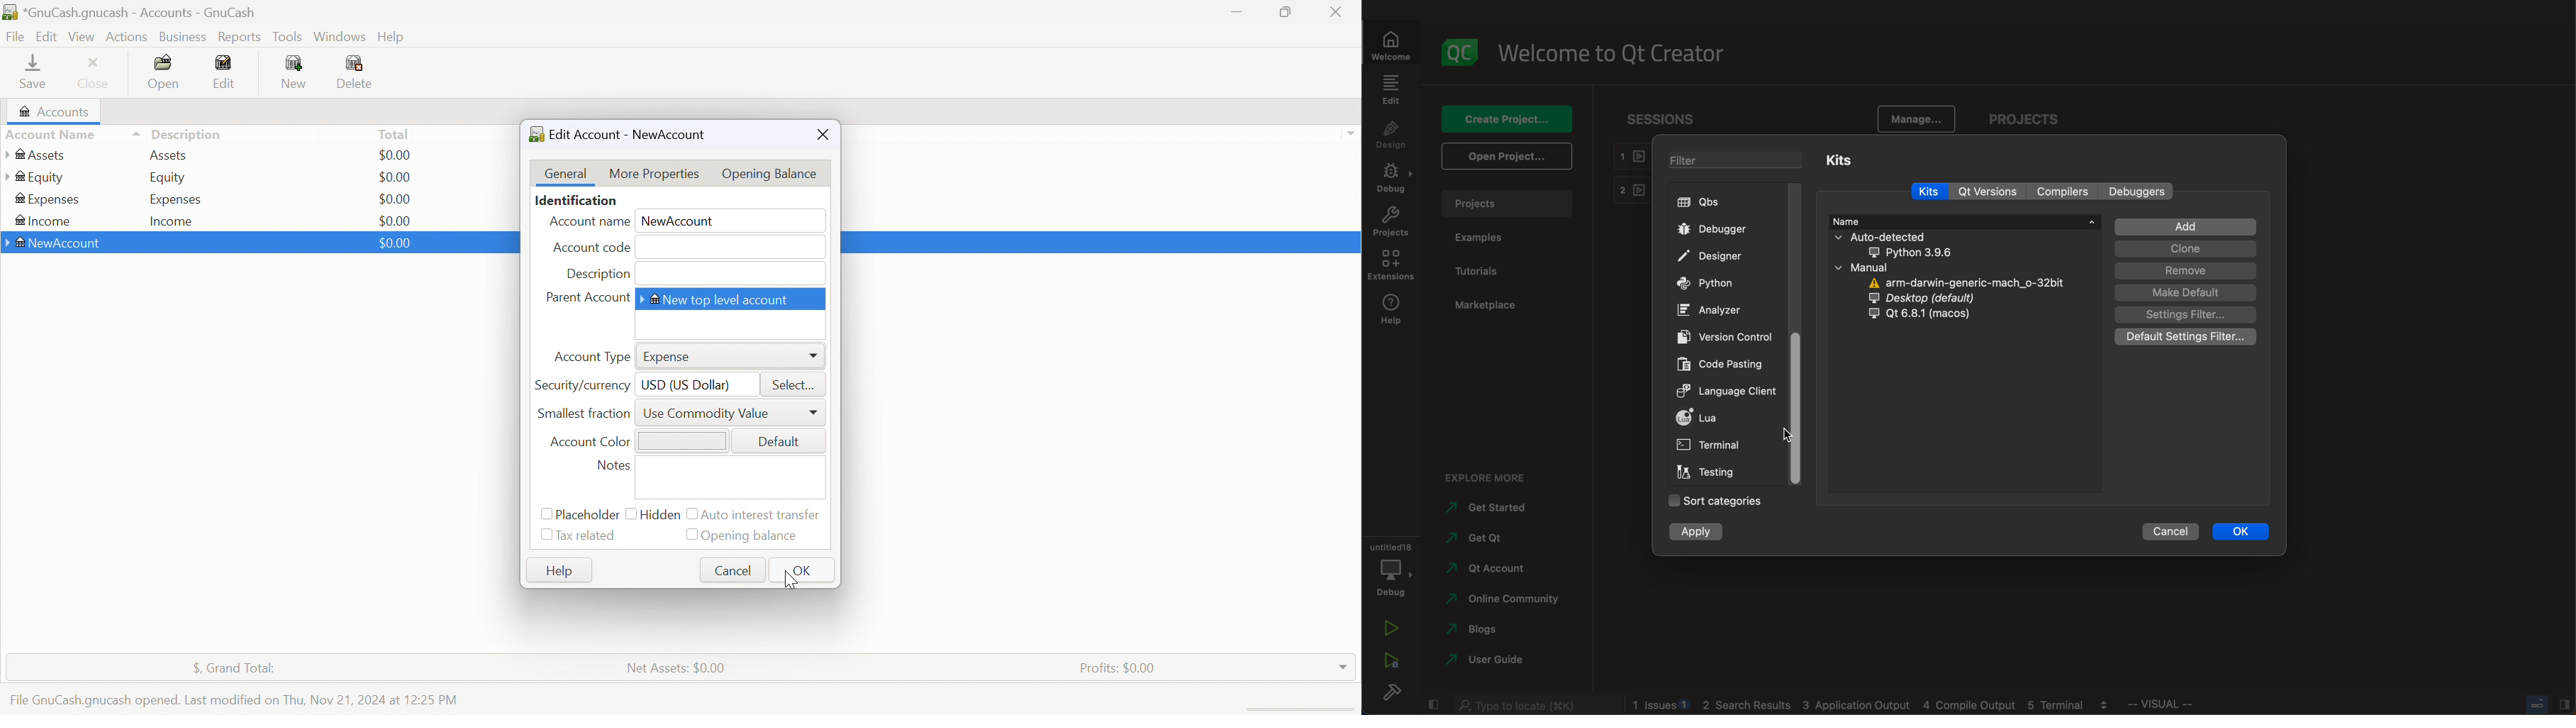 The height and width of the screenshot is (728, 2576). What do you see at coordinates (1485, 474) in the screenshot?
I see `explore` at bounding box center [1485, 474].